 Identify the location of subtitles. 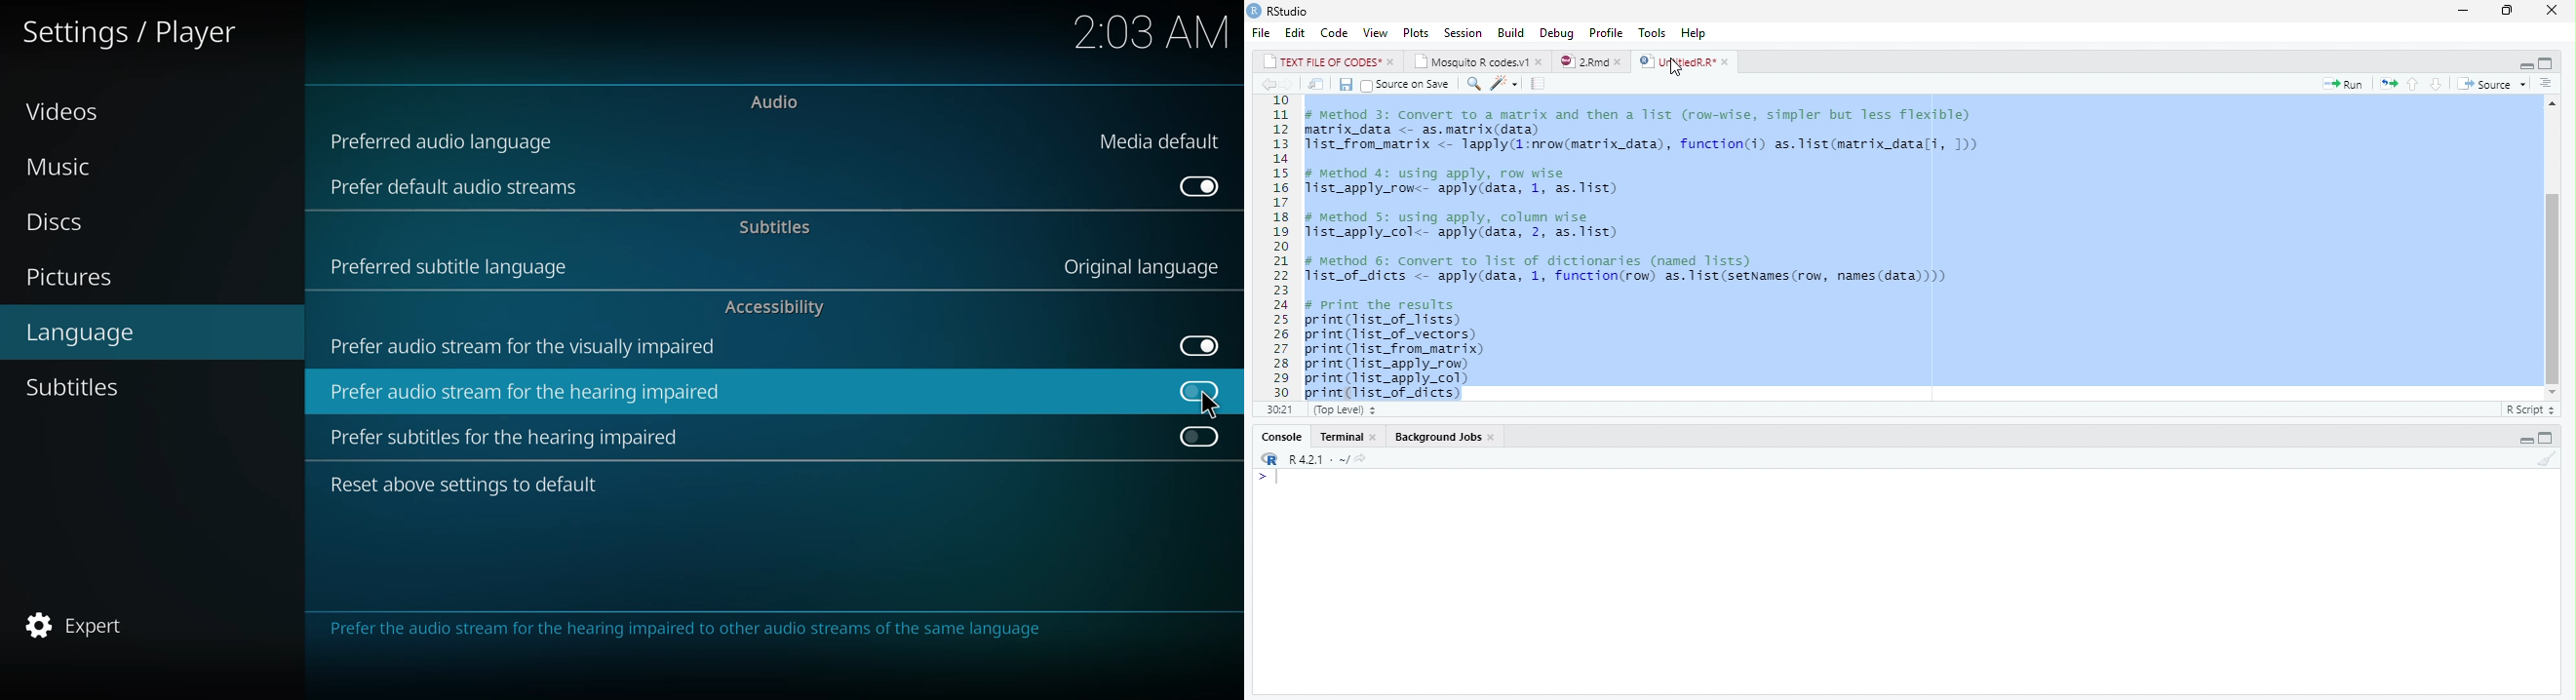
(76, 386).